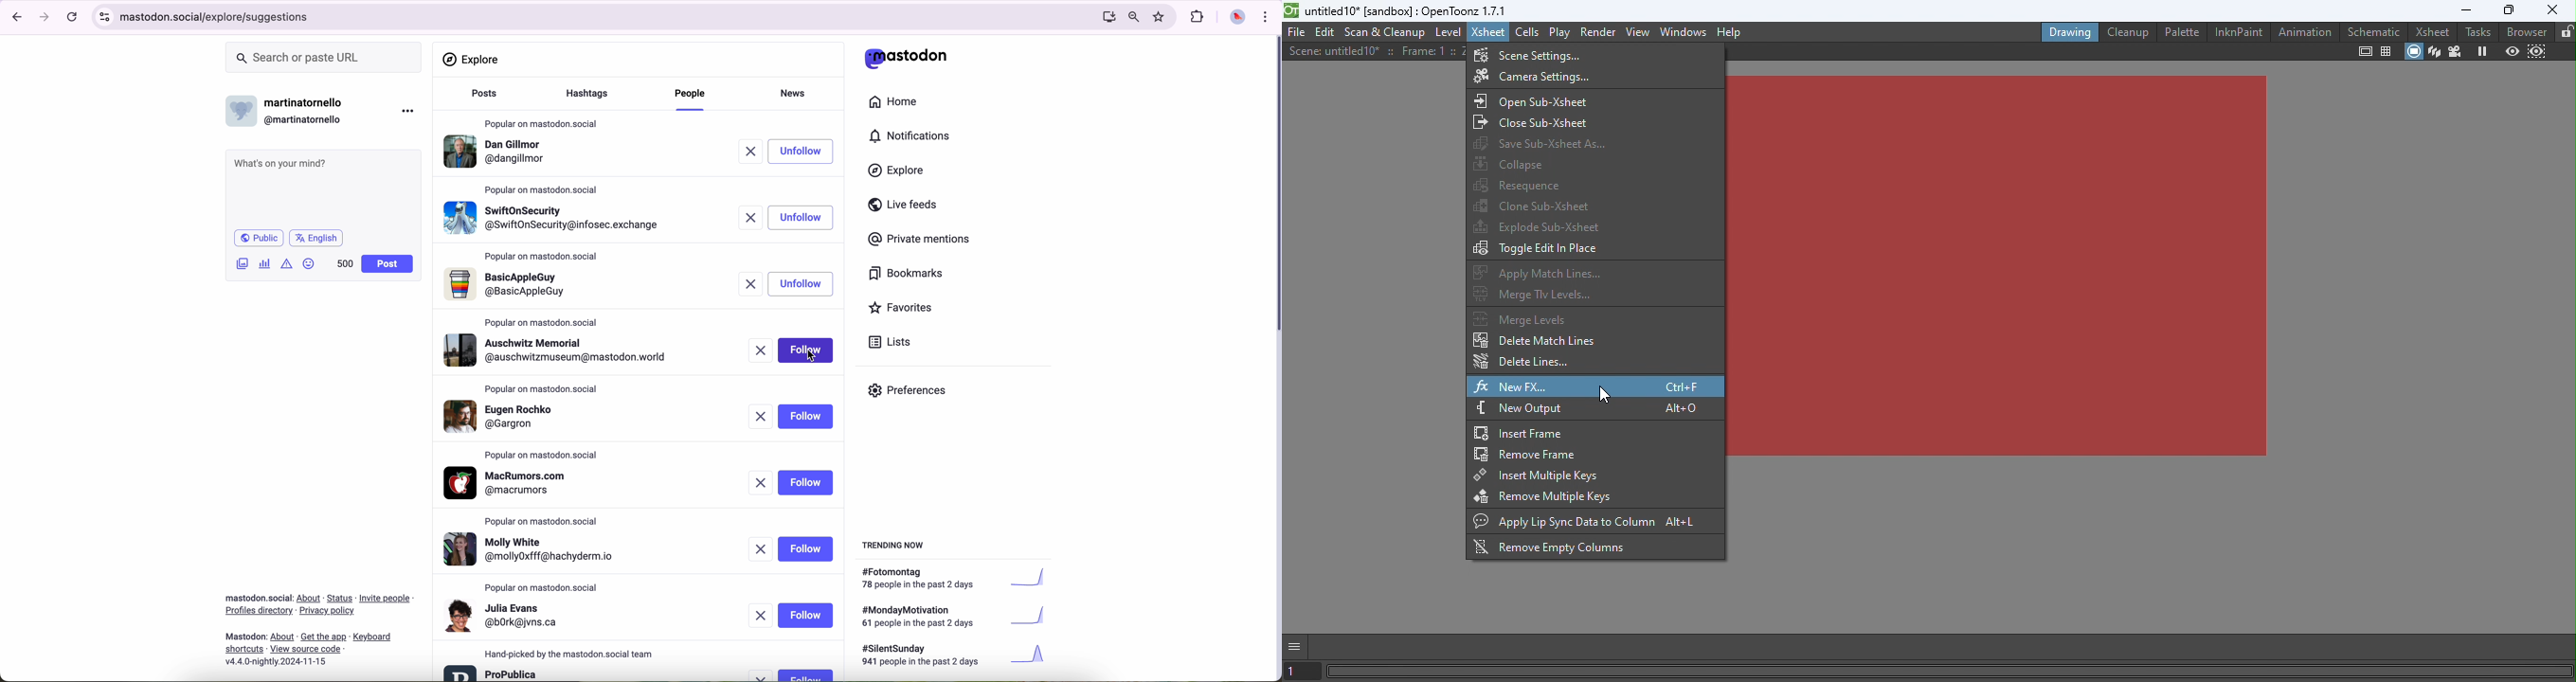  What do you see at coordinates (1105, 16) in the screenshot?
I see `computer` at bounding box center [1105, 16].